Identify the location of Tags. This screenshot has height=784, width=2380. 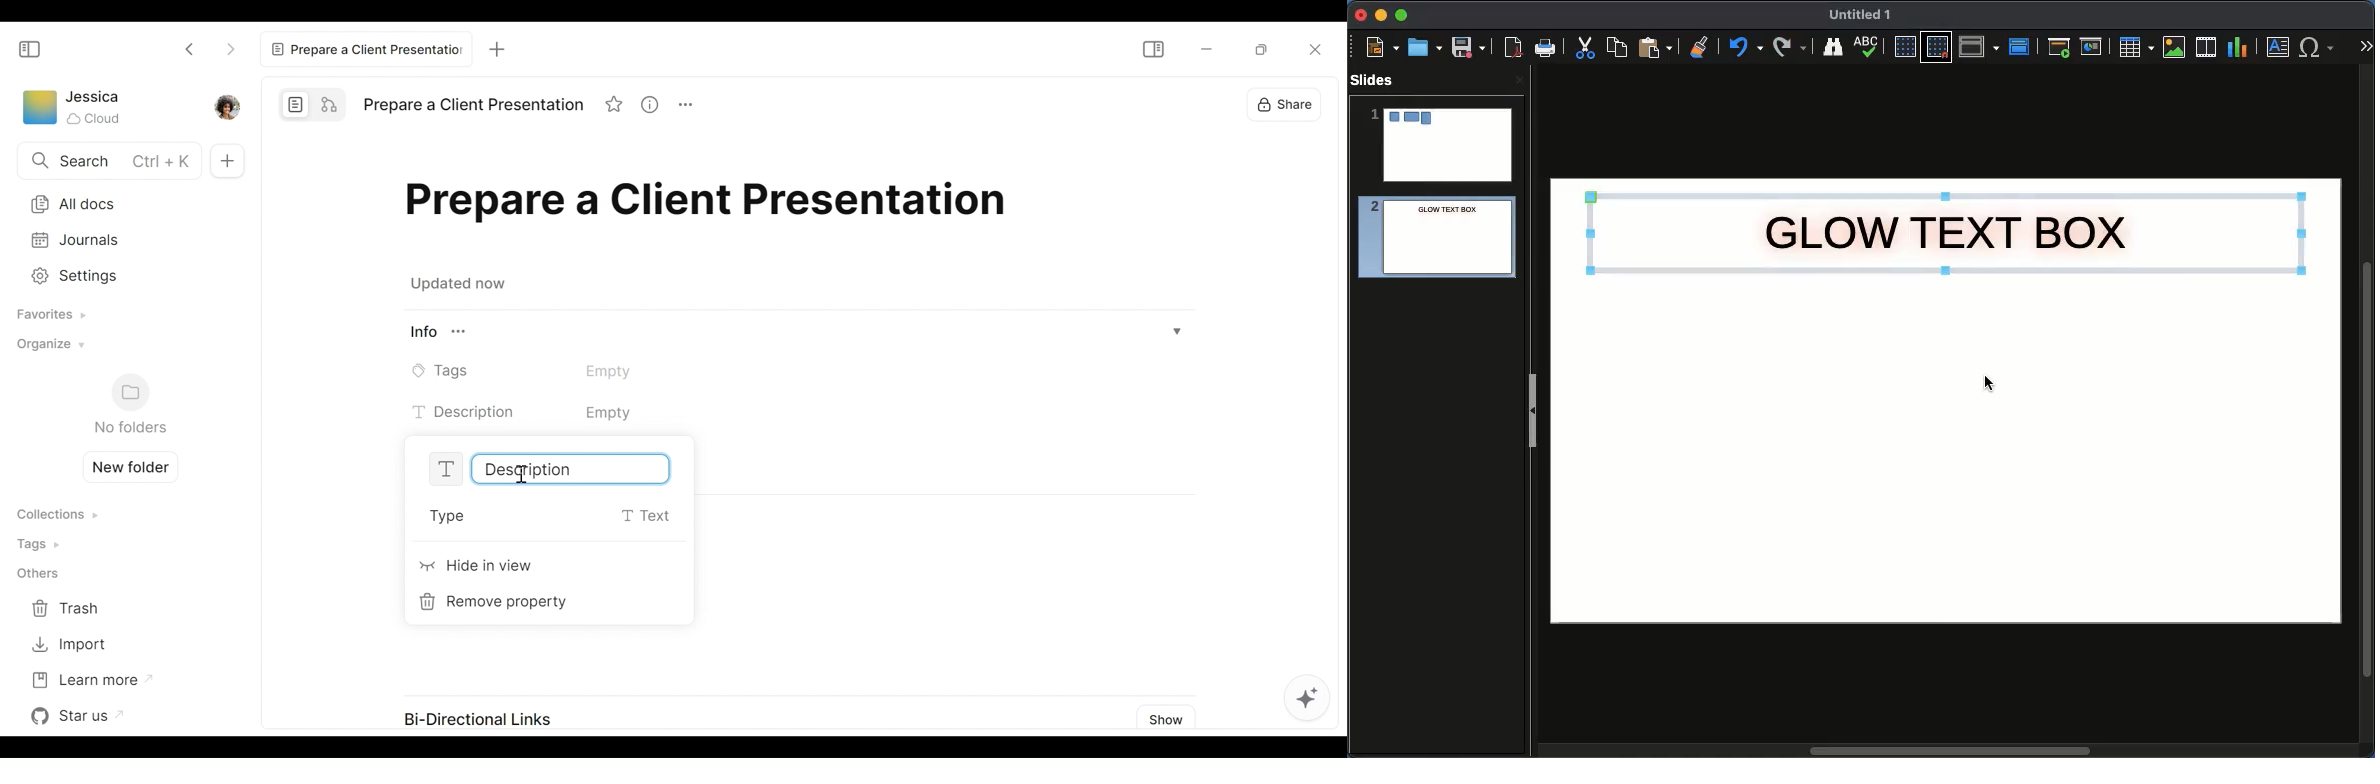
(43, 543).